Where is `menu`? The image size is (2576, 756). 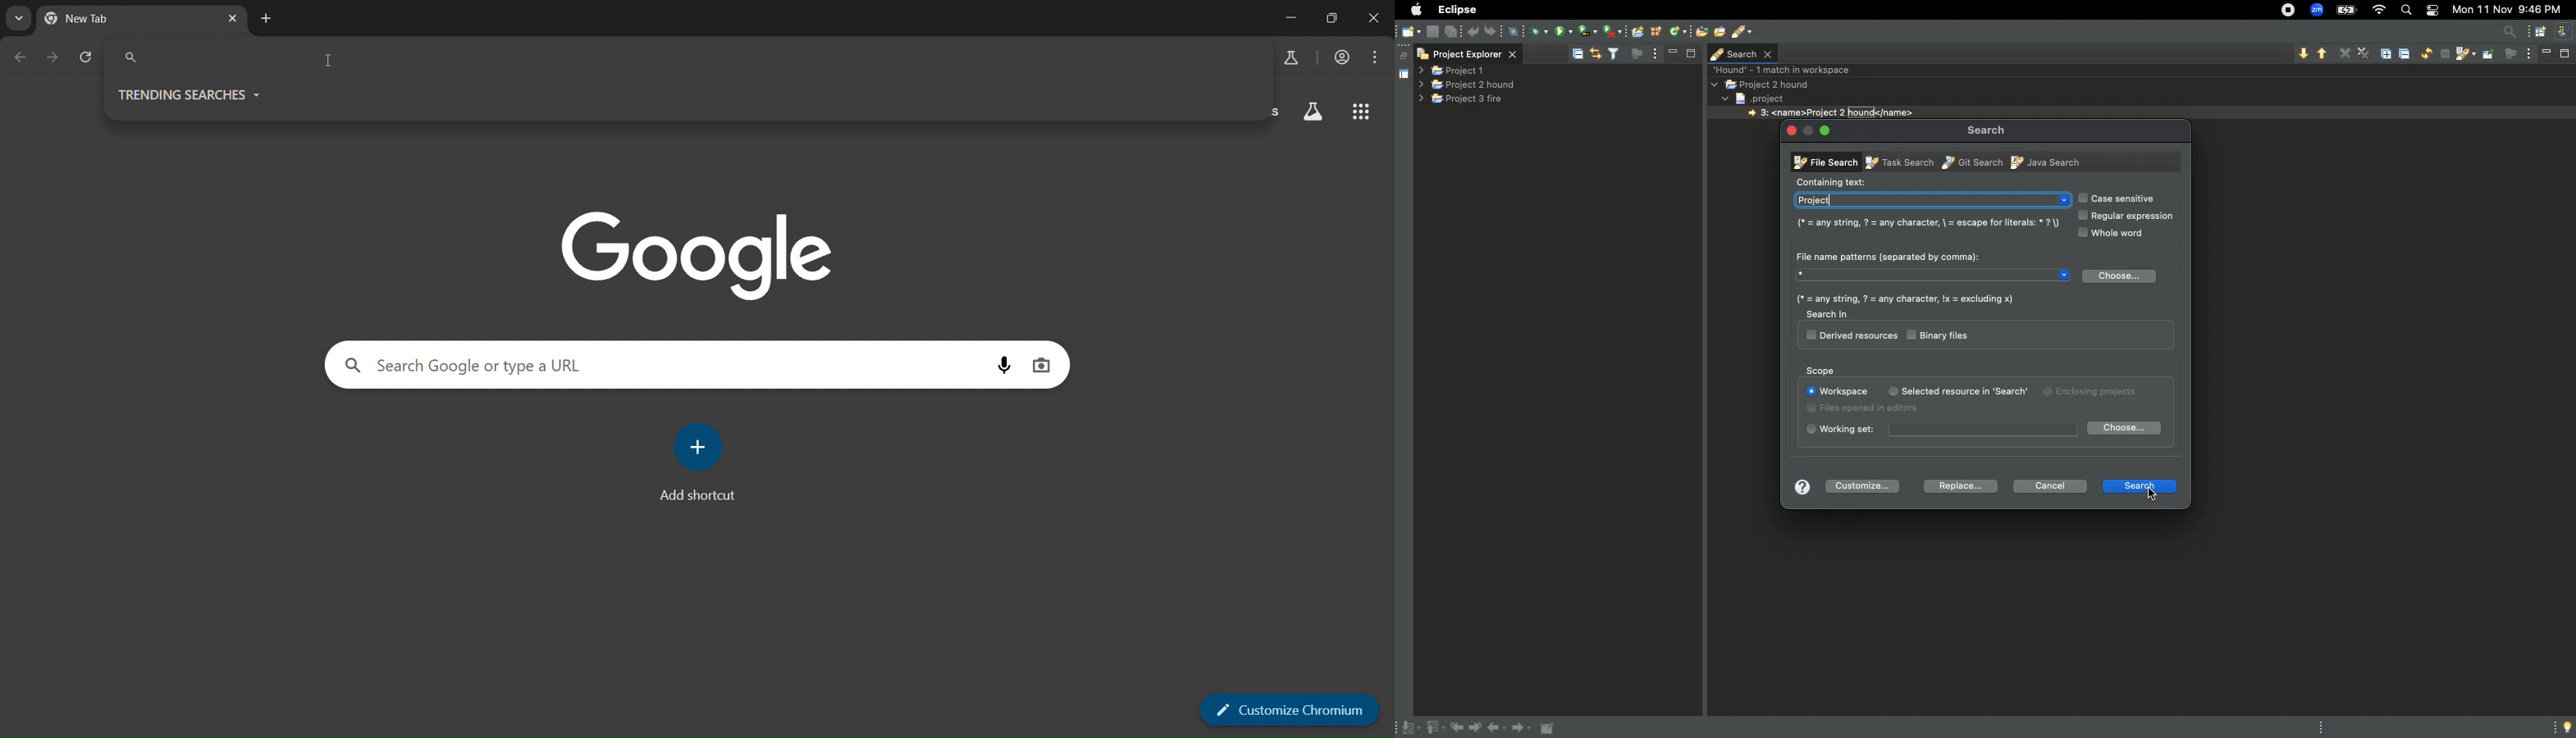
menu is located at coordinates (1374, 57).